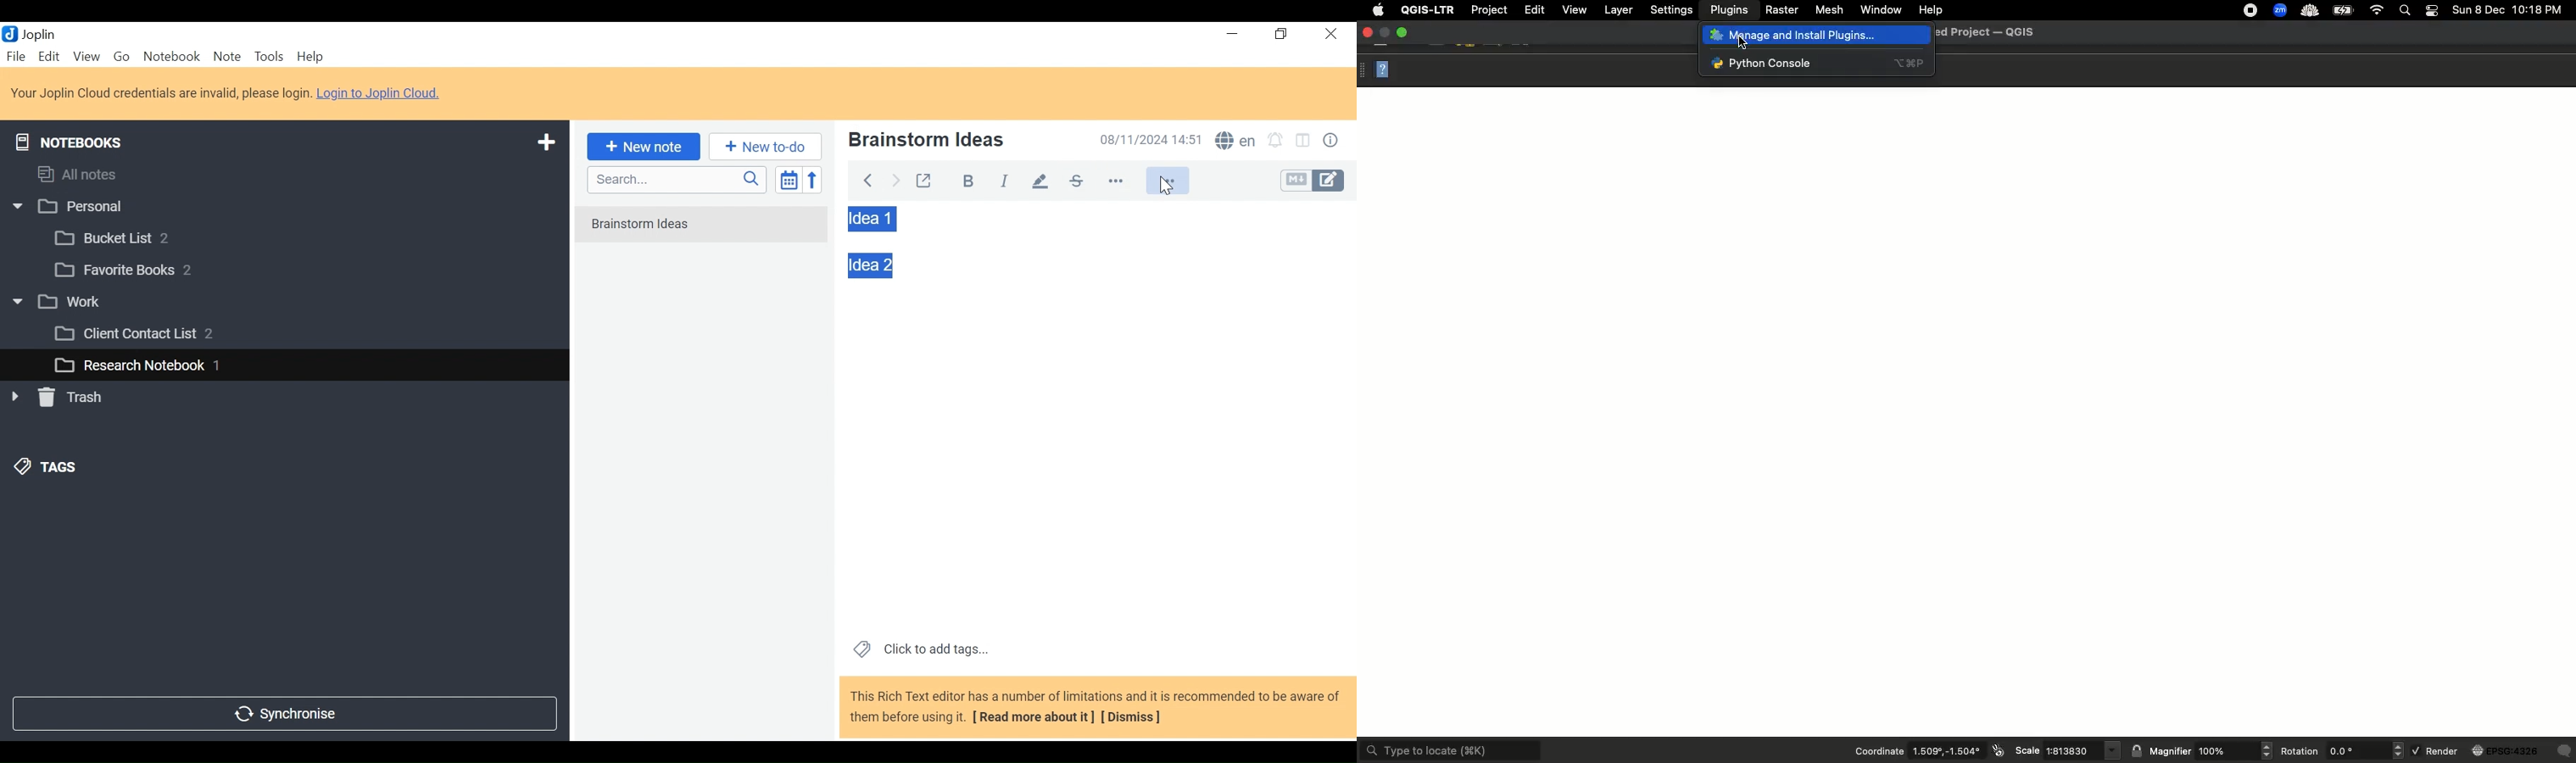 This screenshot has width=2576, height=784. Describe the element at coordinates (1040, 180) in the screenshot. I see `pen` at that location.